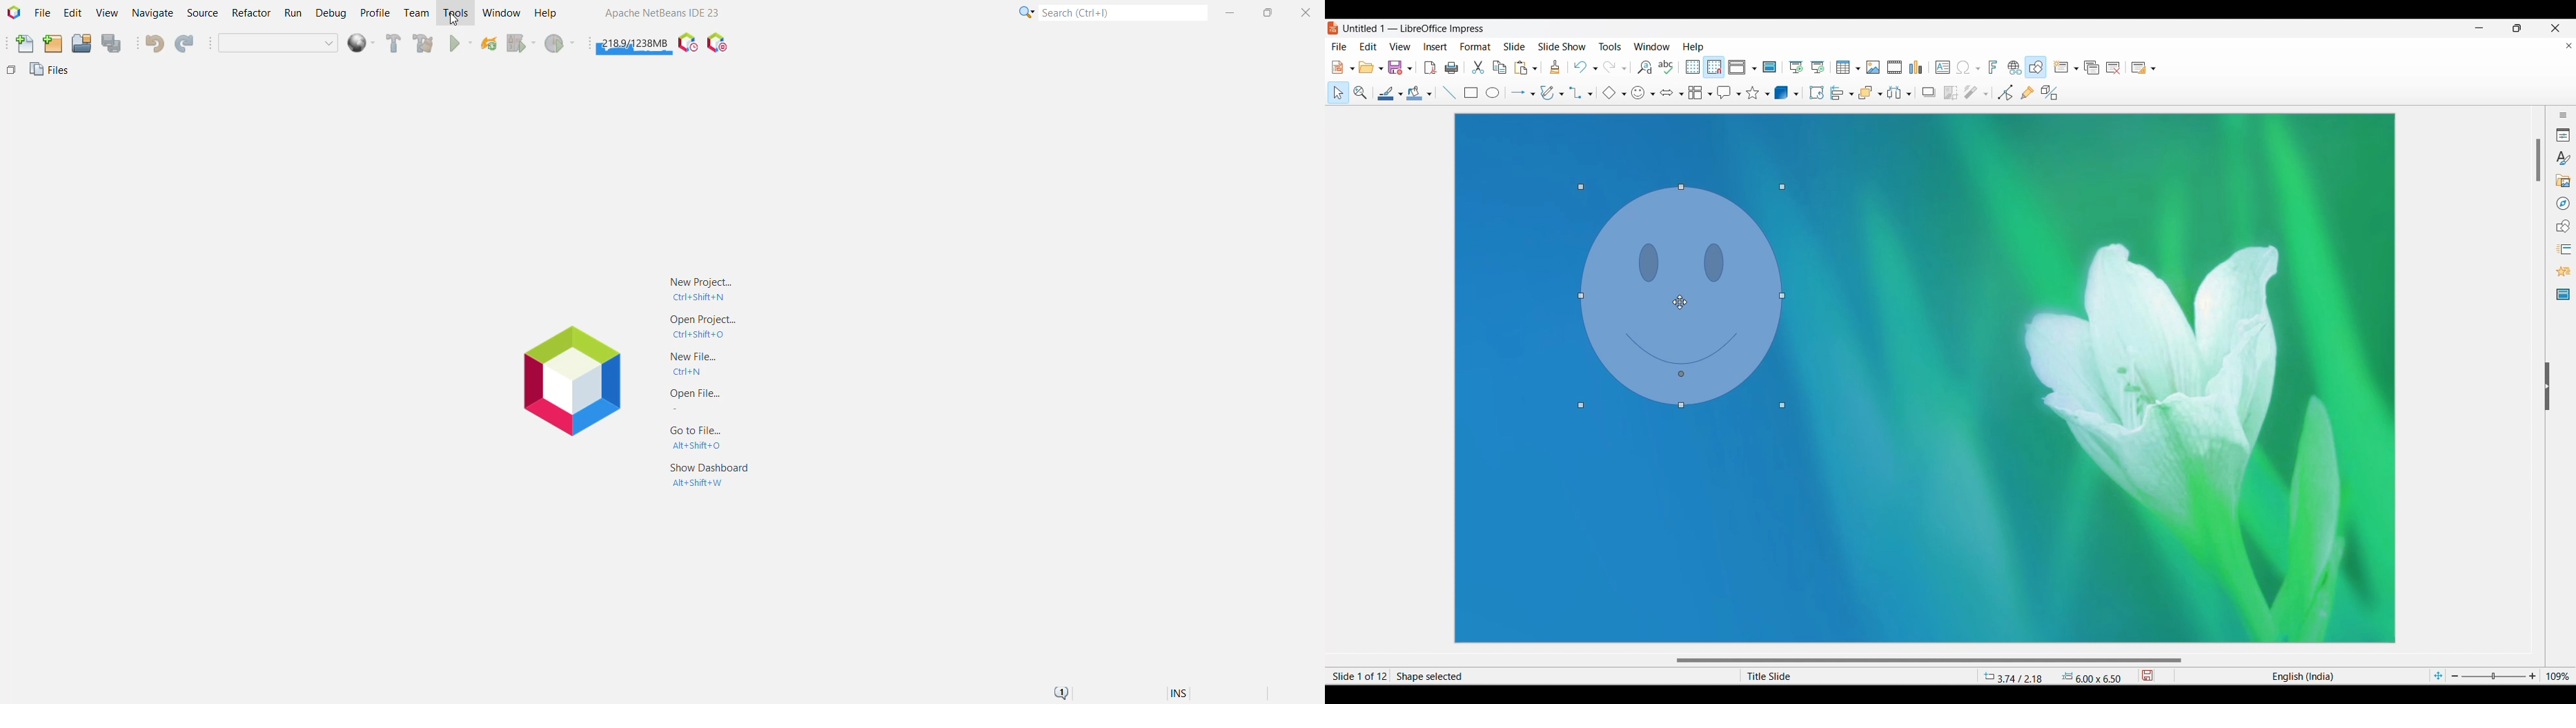 The height and width of the screenshot is (728, 2576). What do you see at coordinates (2539, 160) in the screenshot?
I see `Vertical slide bar` at bounding box center [2539, 160].